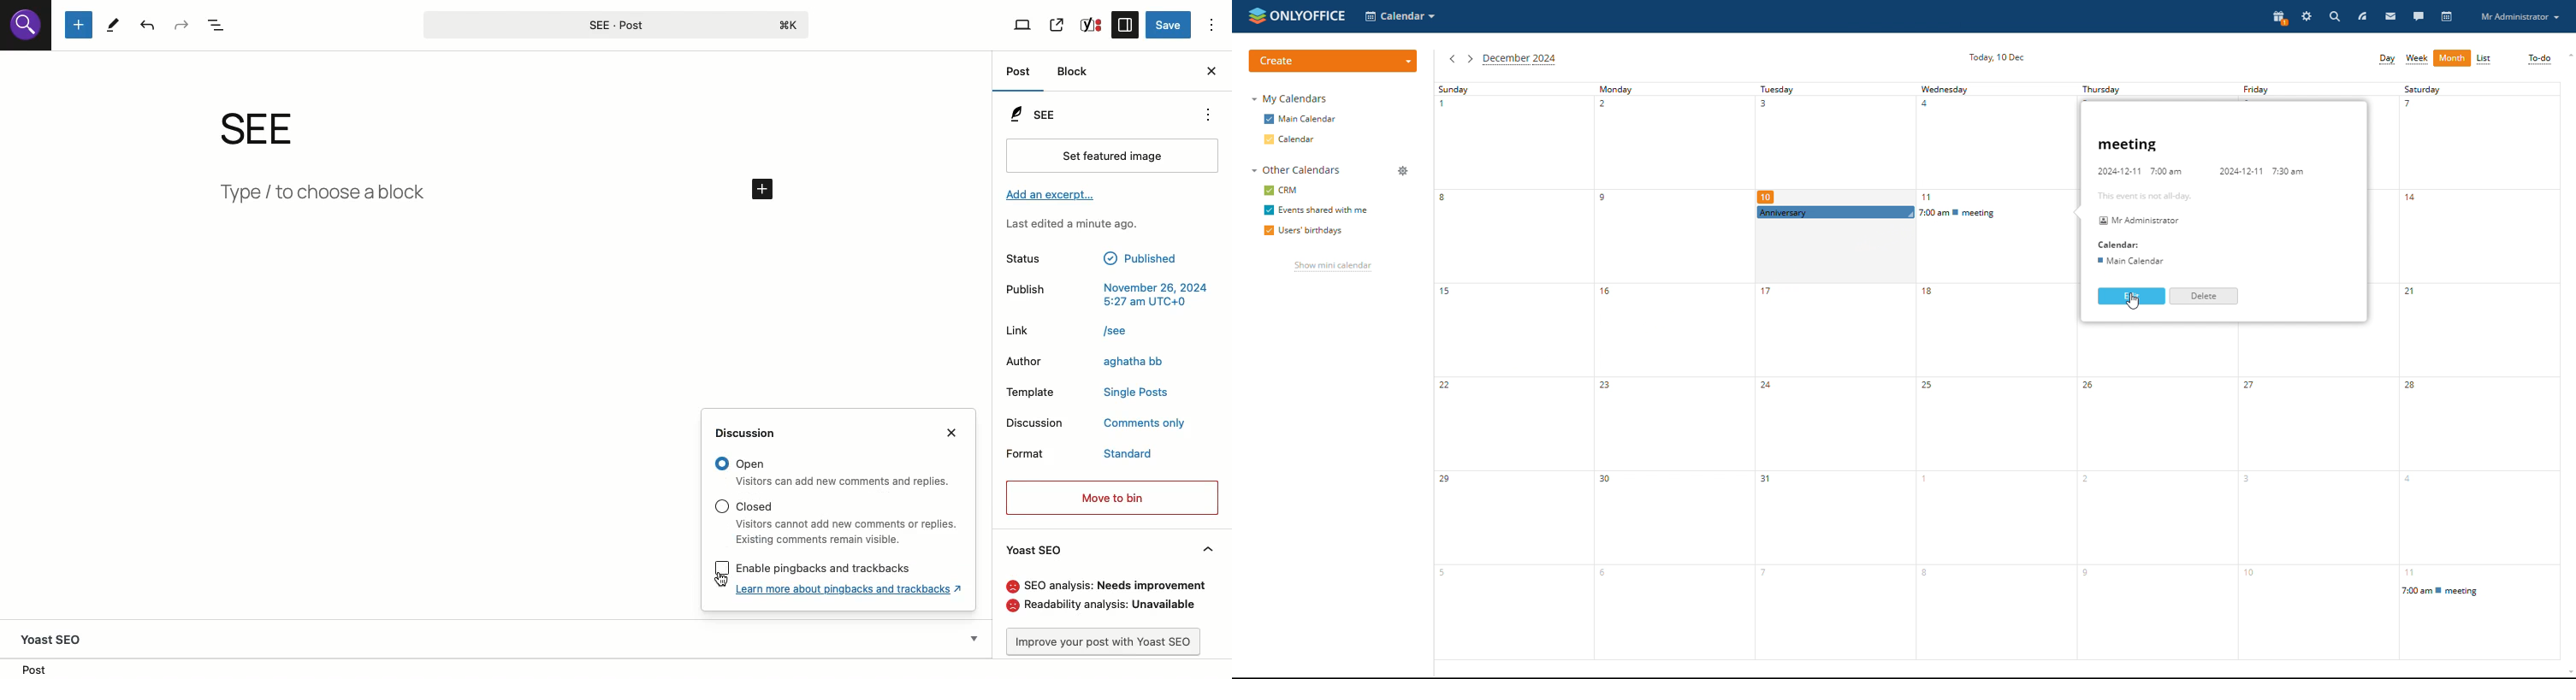  I want to click on monday, so click(1667, 371).